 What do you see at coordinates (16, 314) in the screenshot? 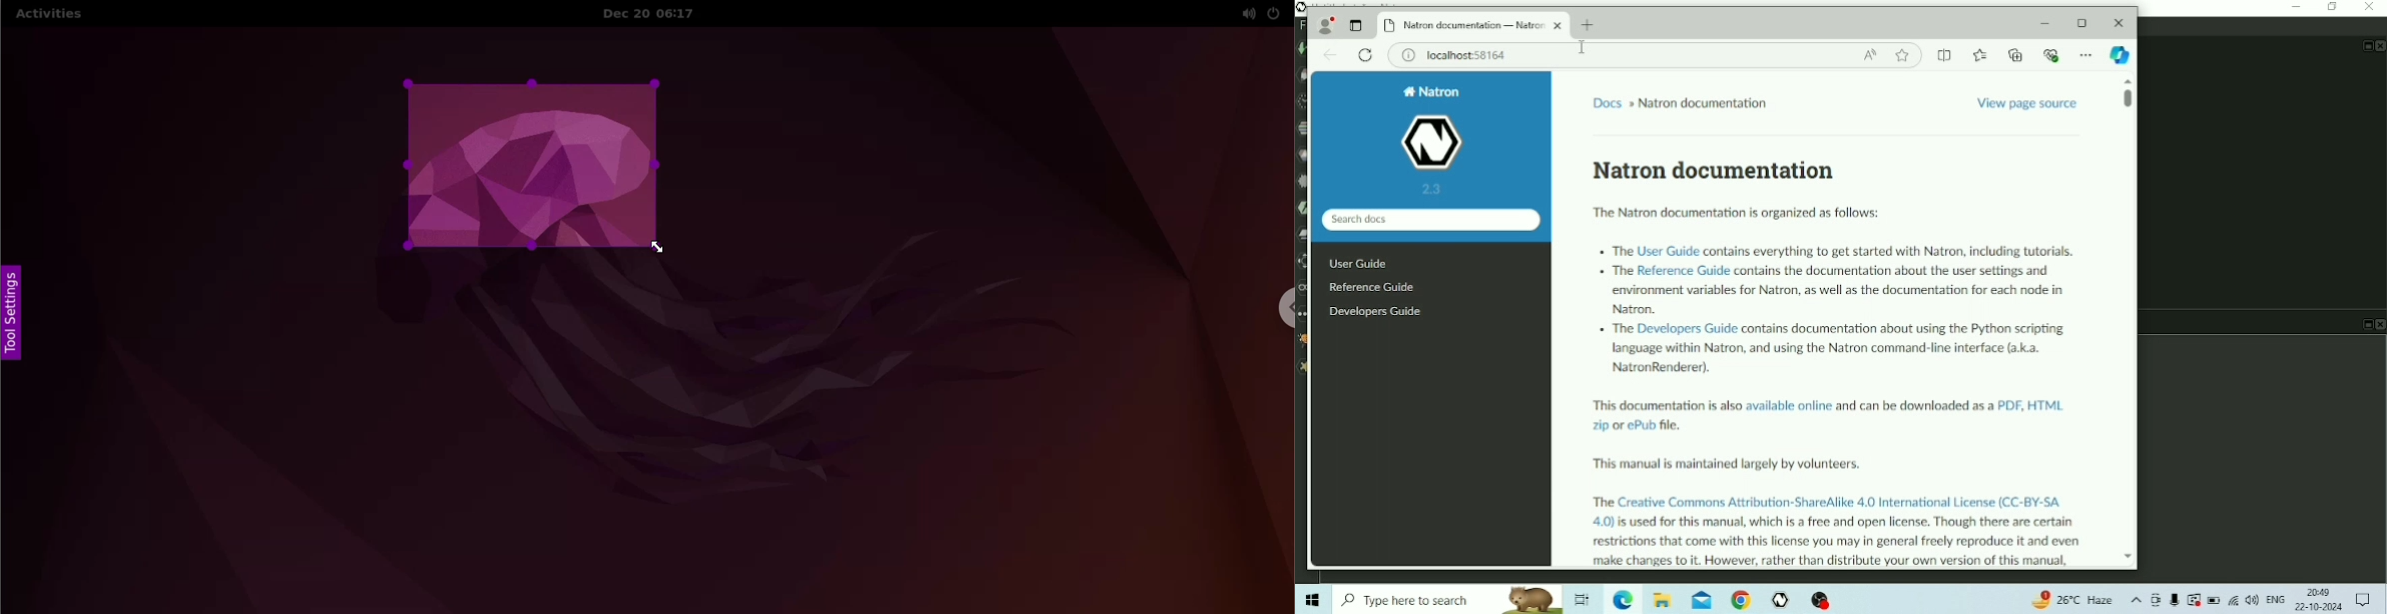
I see `tool settings` at bounding box center [16, 314].